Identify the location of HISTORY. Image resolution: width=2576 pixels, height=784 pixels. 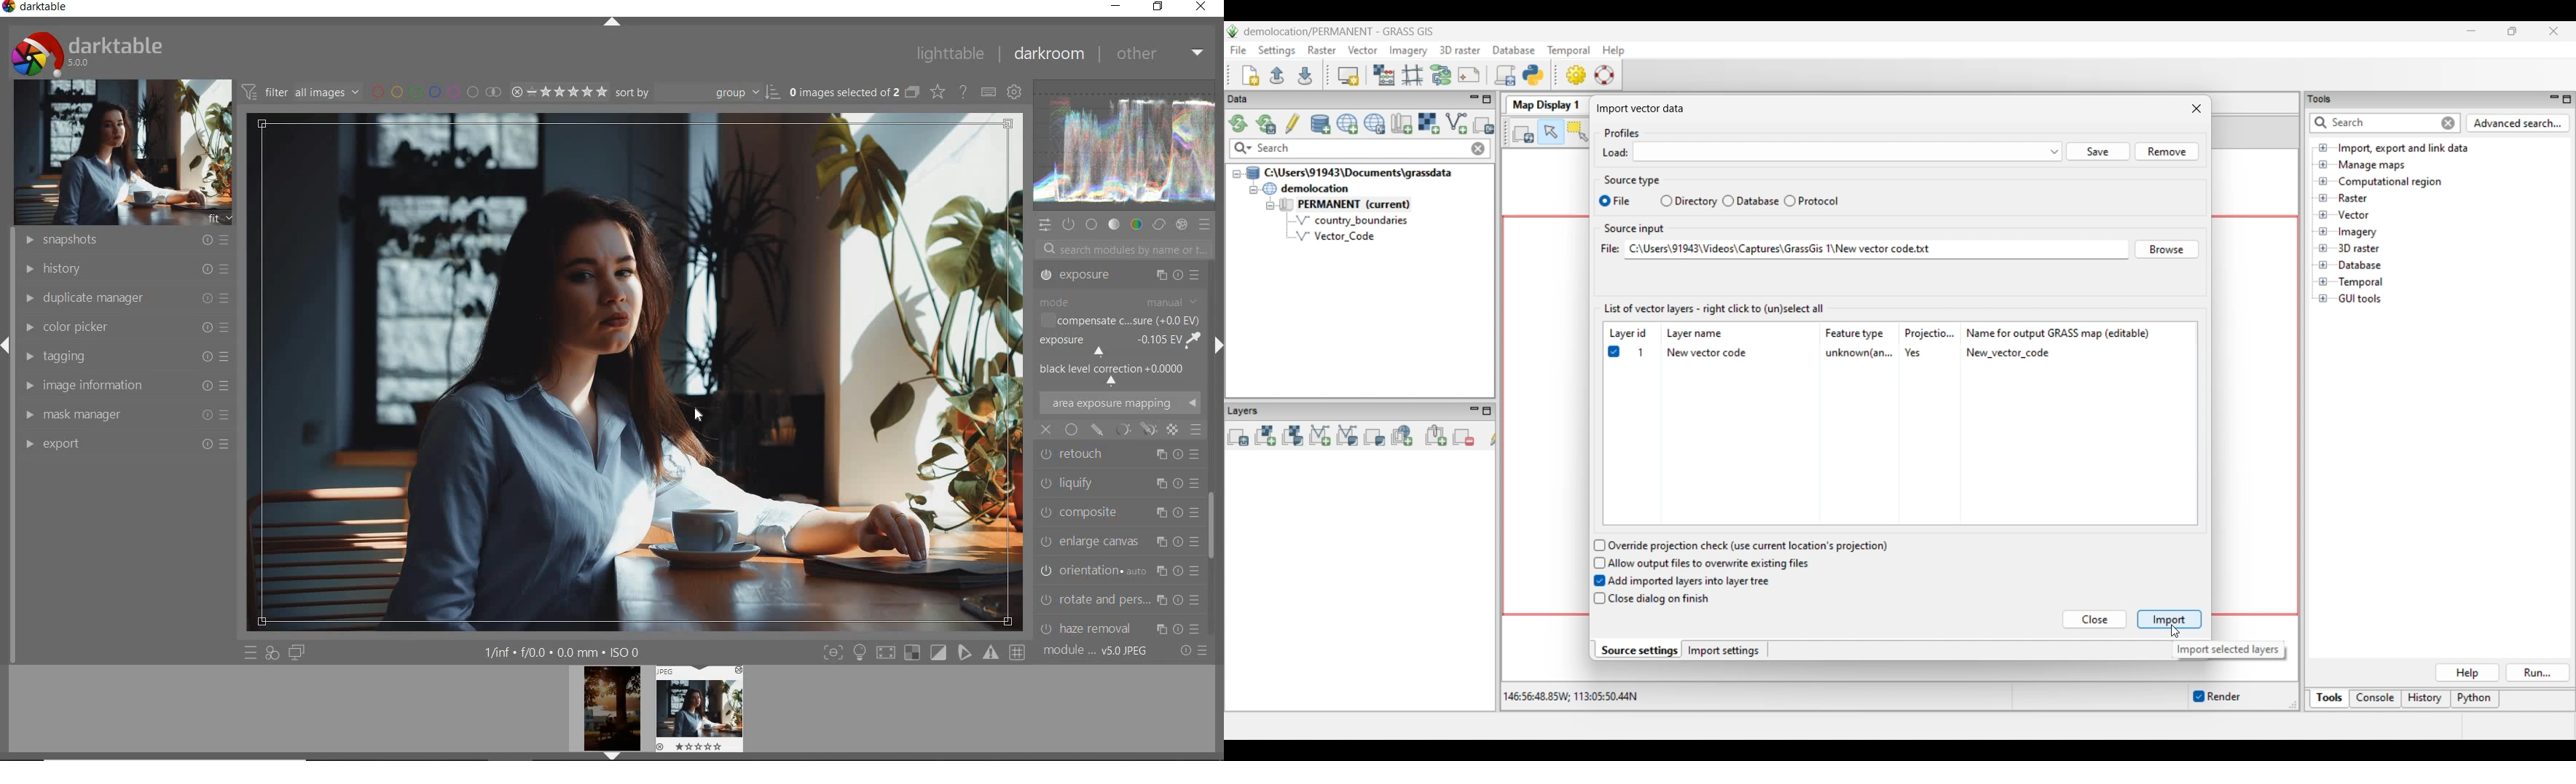
(124, 270).